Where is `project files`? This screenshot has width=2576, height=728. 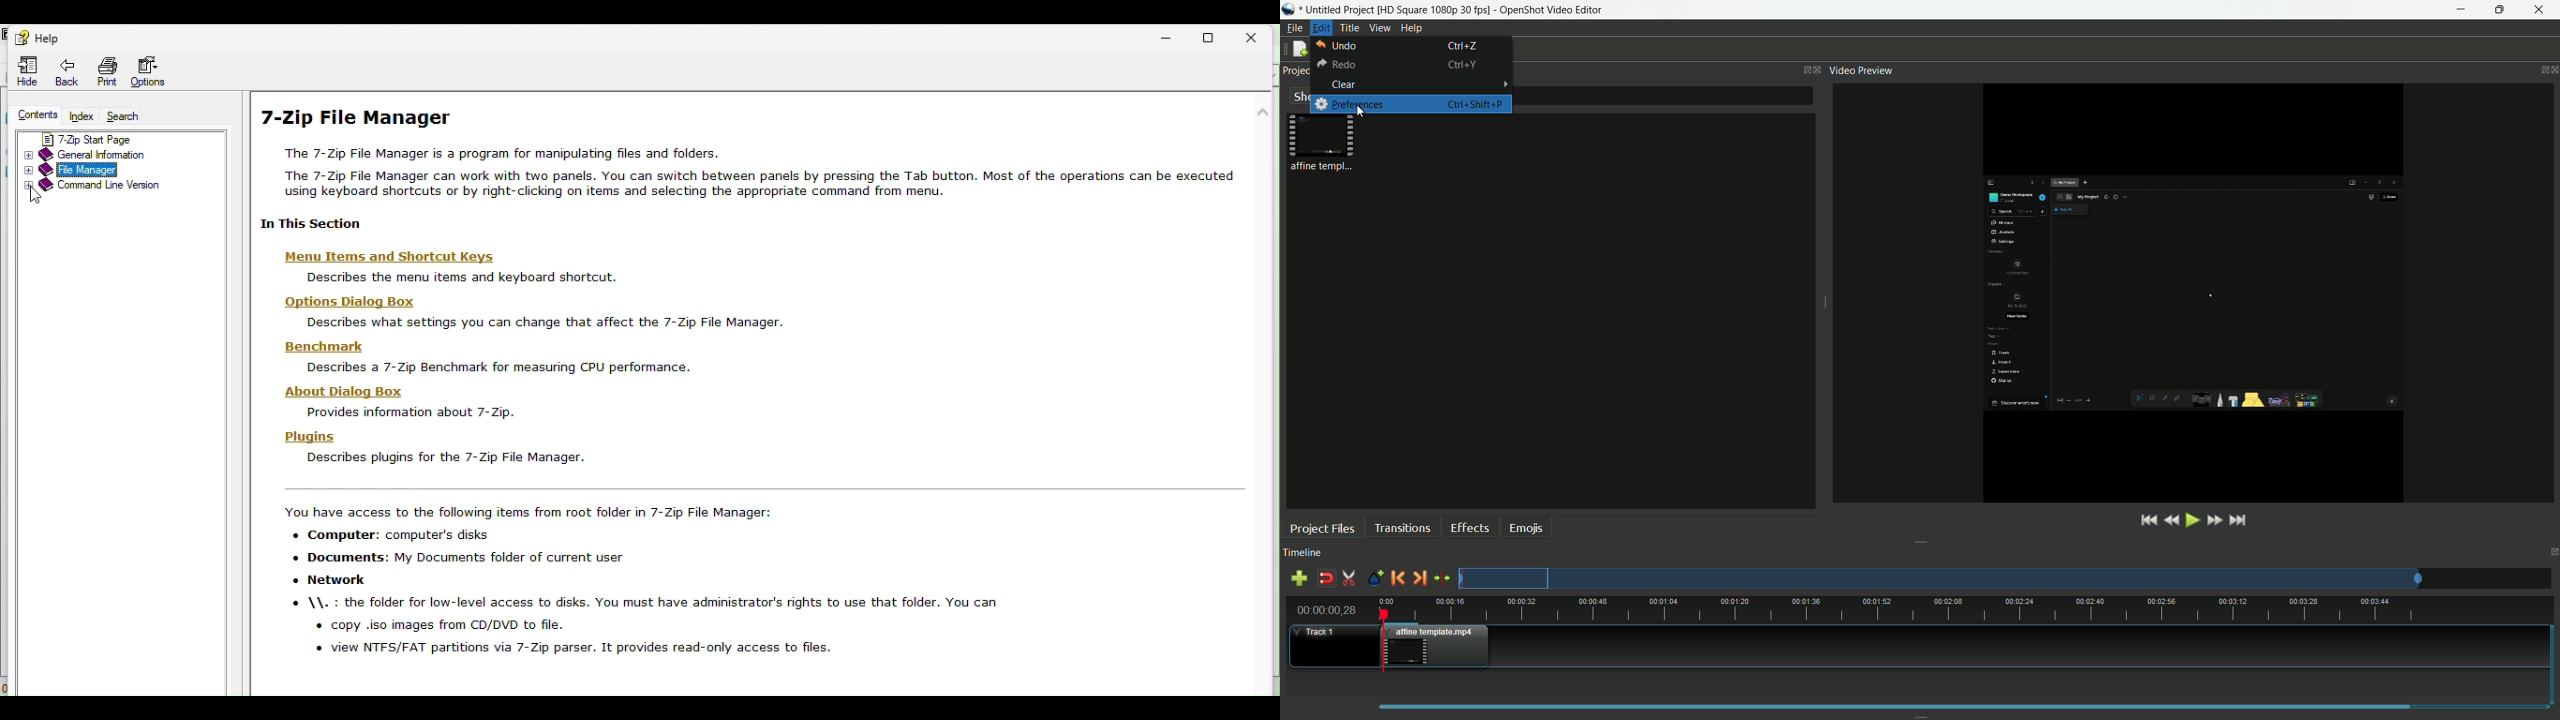 project files is located at coordinates (1297, 69).